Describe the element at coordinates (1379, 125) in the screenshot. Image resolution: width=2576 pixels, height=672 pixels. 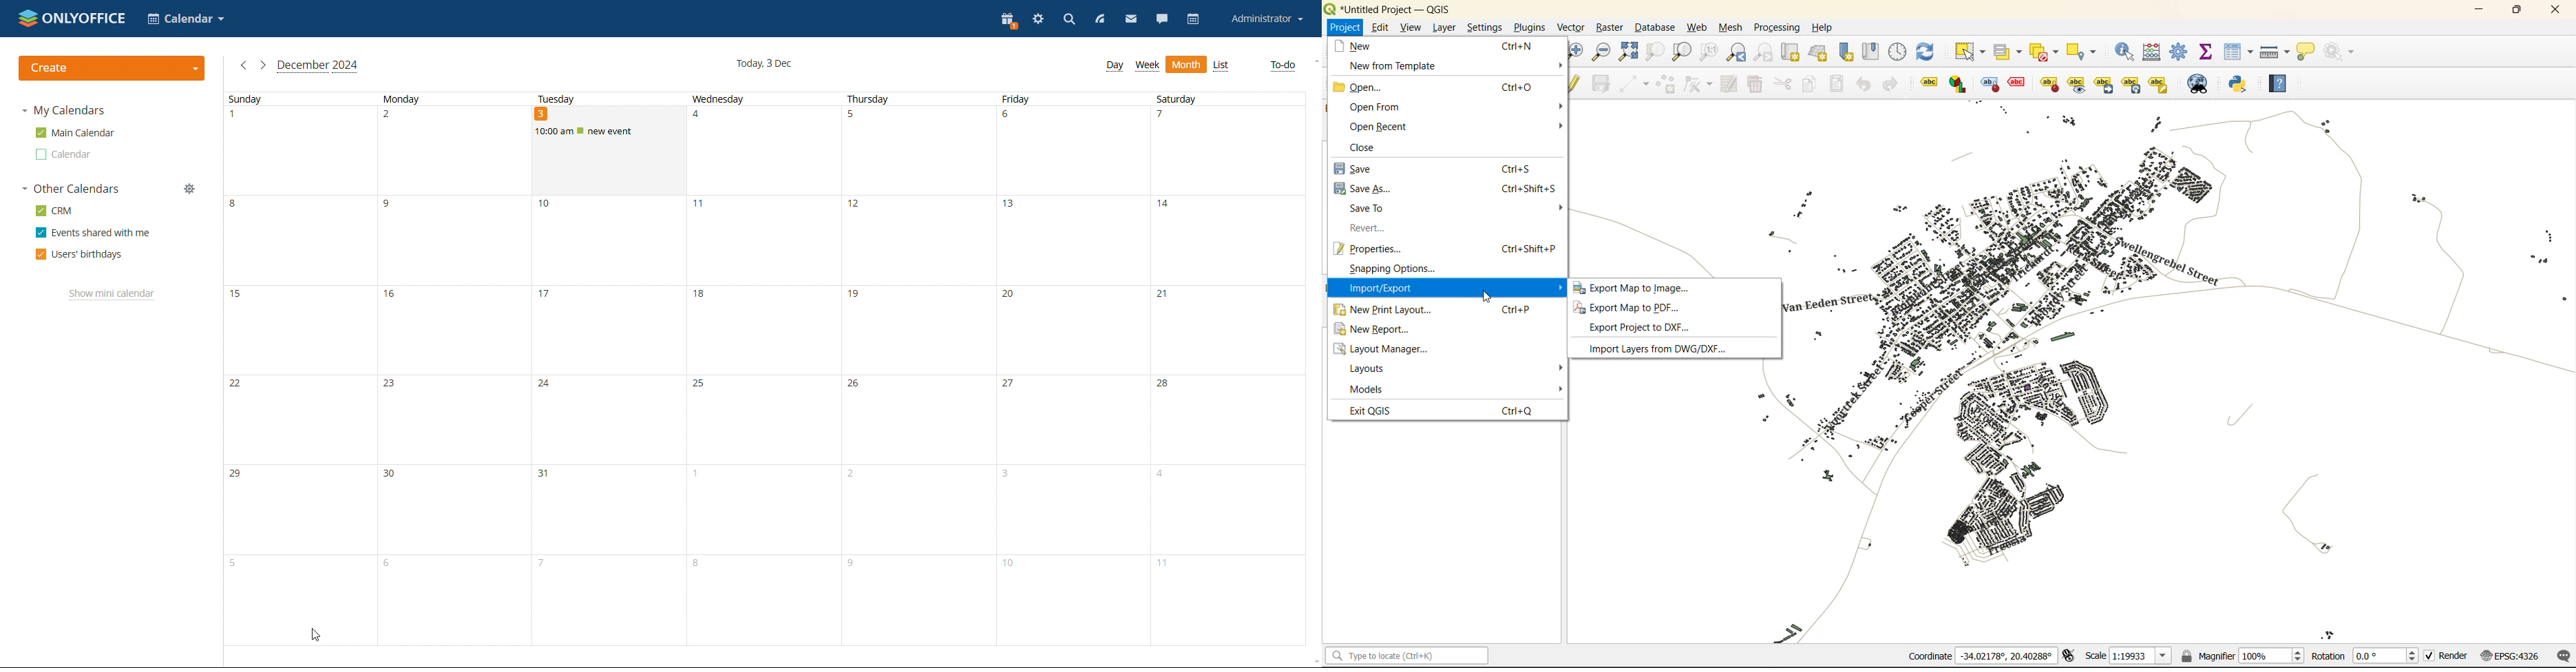
I see `open recent` at that location.